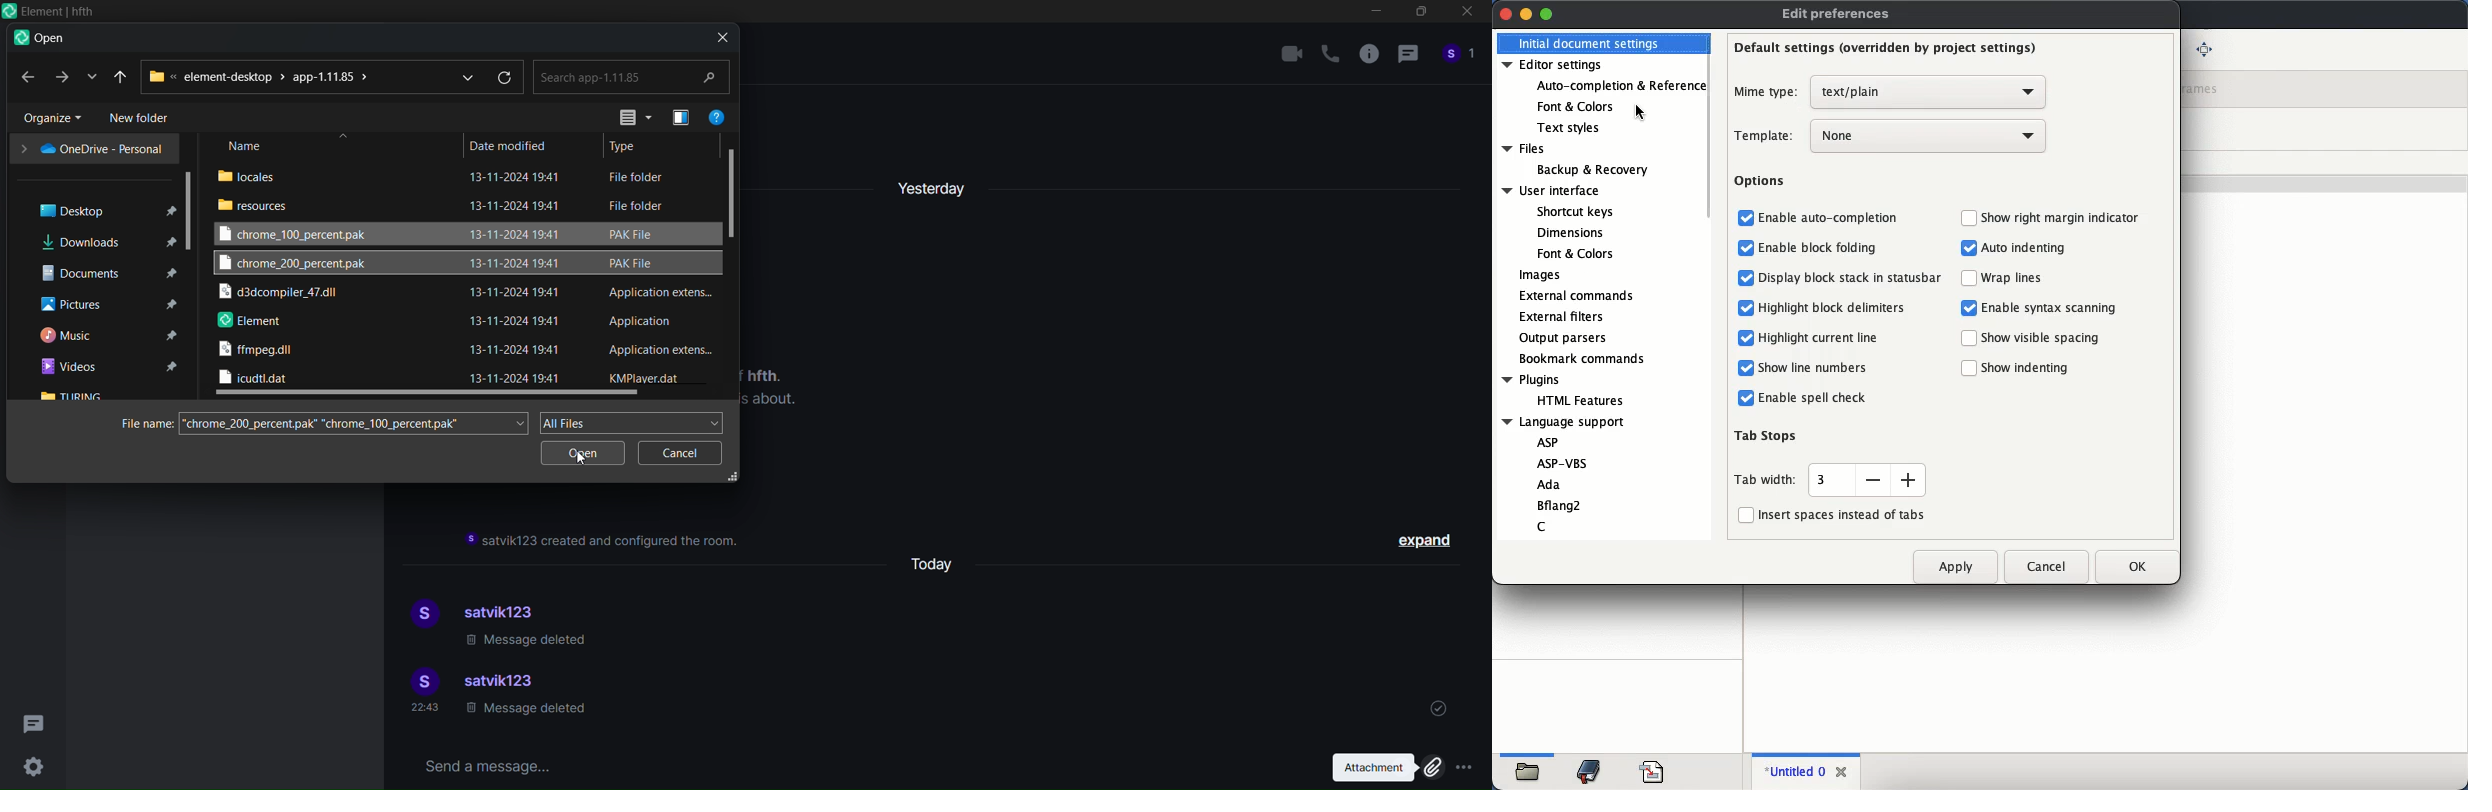  What do you see at coordinates (142, 424) in the screenshot?
I see `file name` at bounding box center [142, 424].